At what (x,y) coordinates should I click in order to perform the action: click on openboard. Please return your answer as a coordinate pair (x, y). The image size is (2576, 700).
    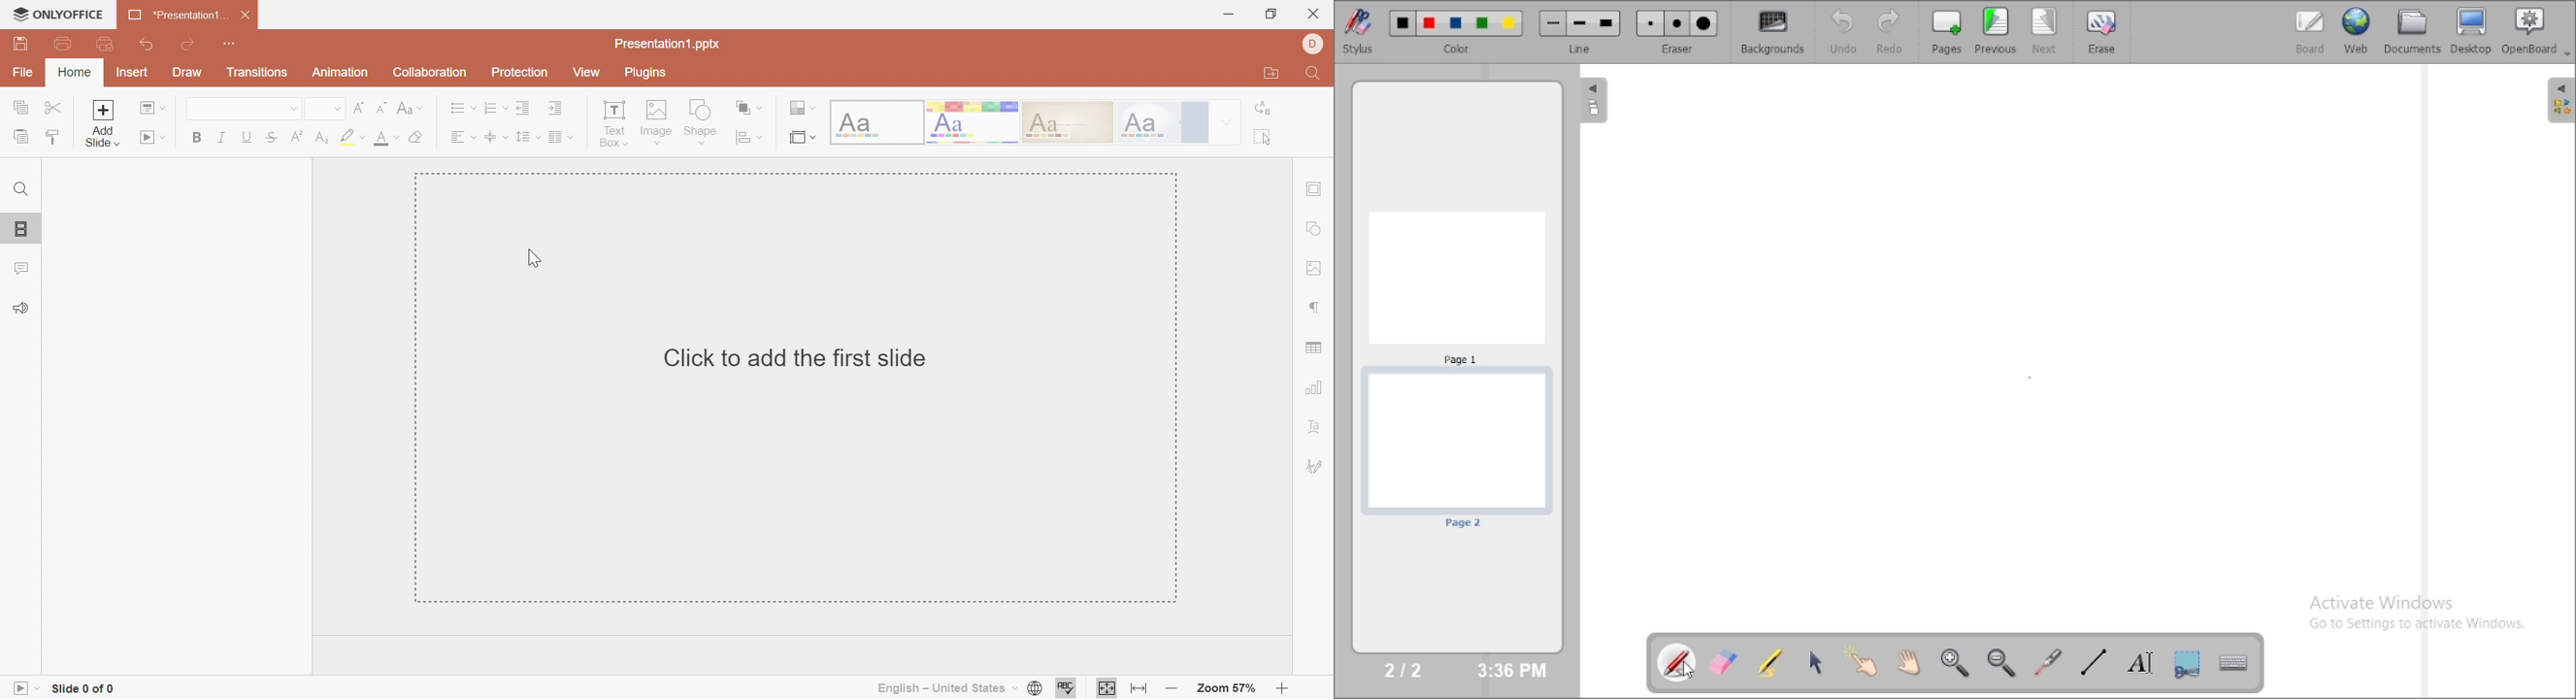
    Looking at the image, I should click on (2536, 32).